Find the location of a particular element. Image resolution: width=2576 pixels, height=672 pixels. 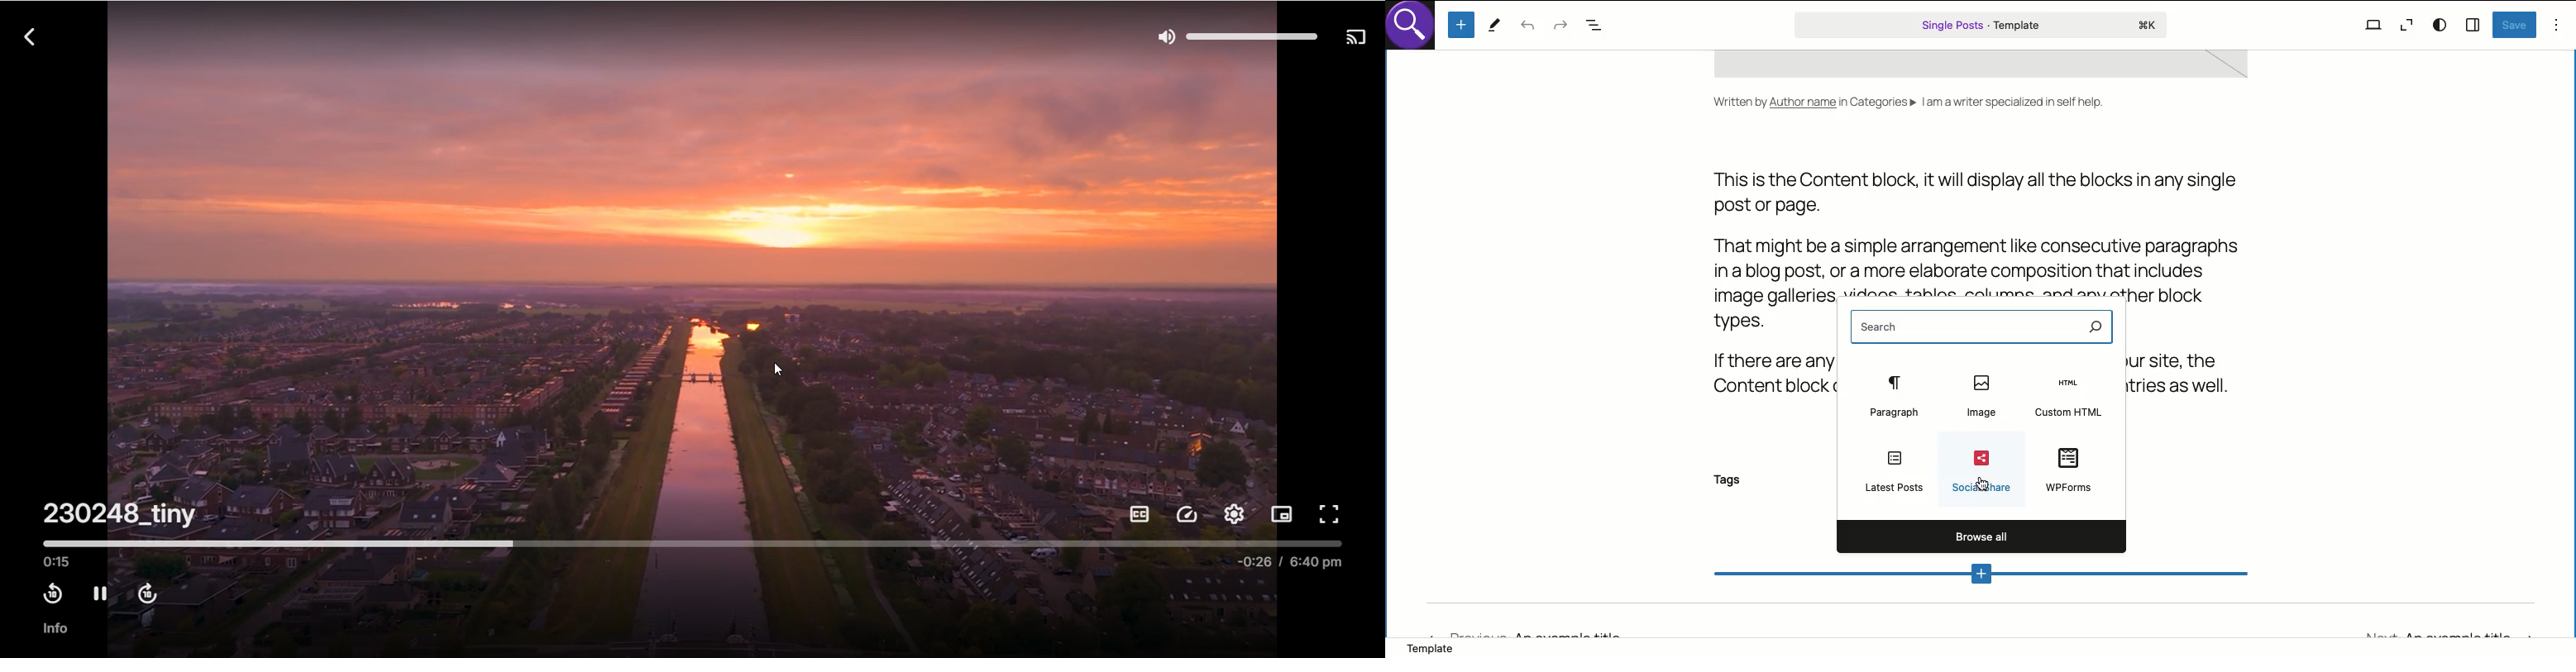

cursor is located at coordinates (1981, 485).